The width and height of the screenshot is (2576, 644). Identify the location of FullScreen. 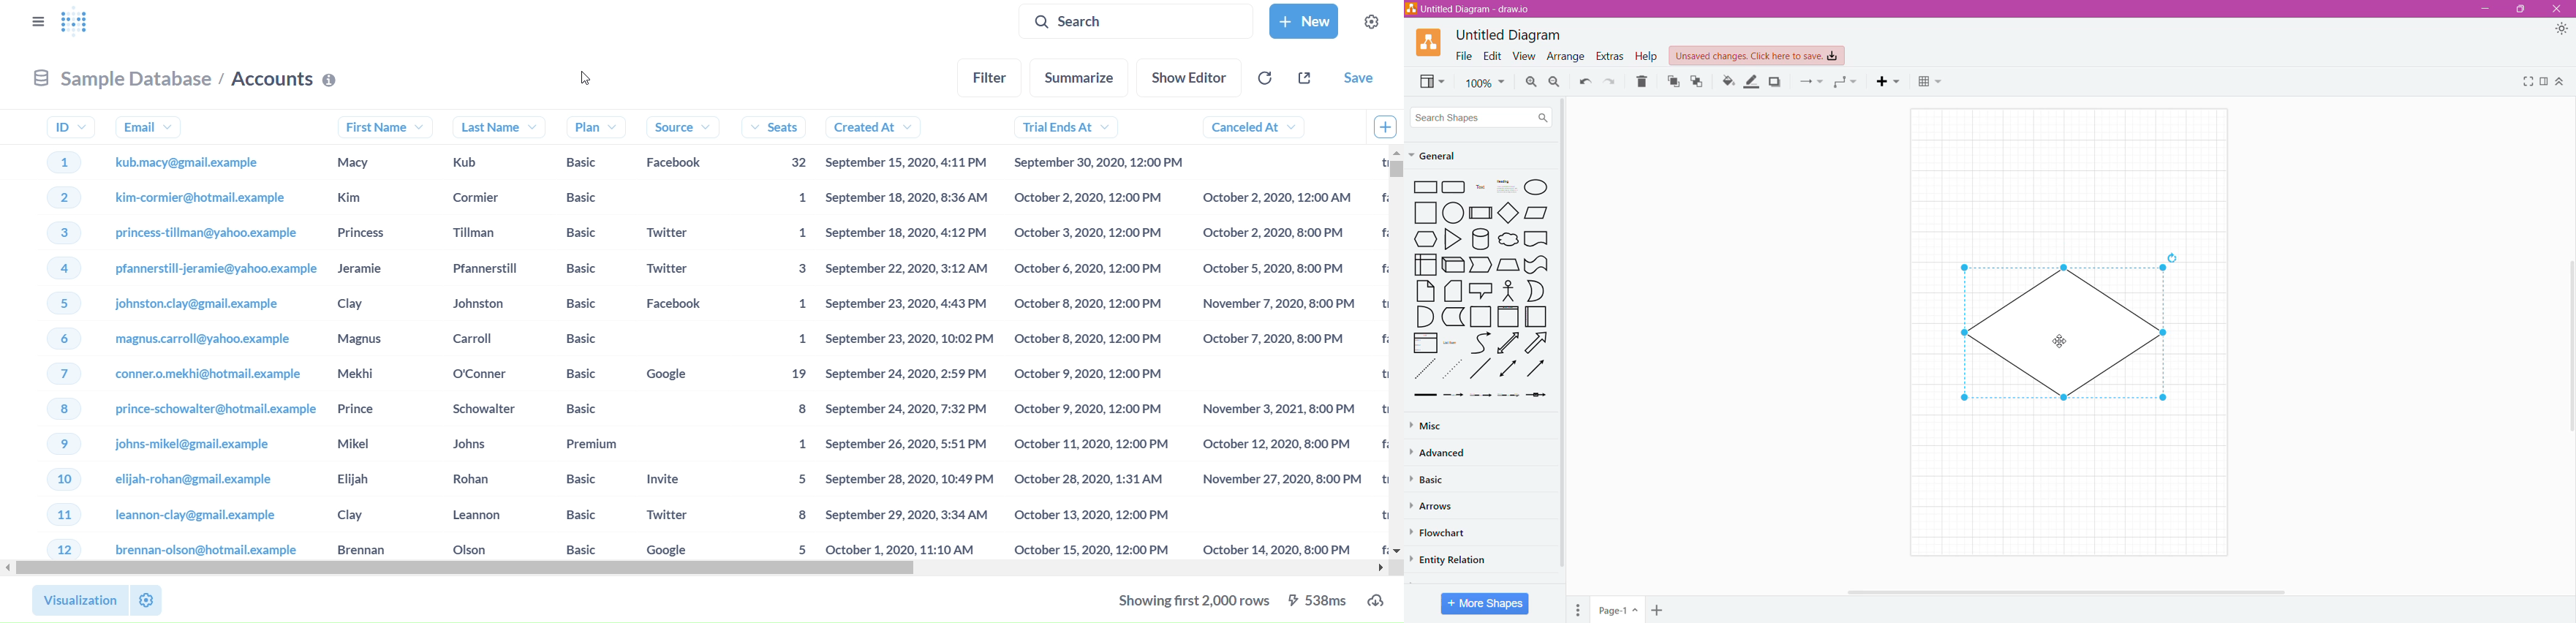
(2527, 81).